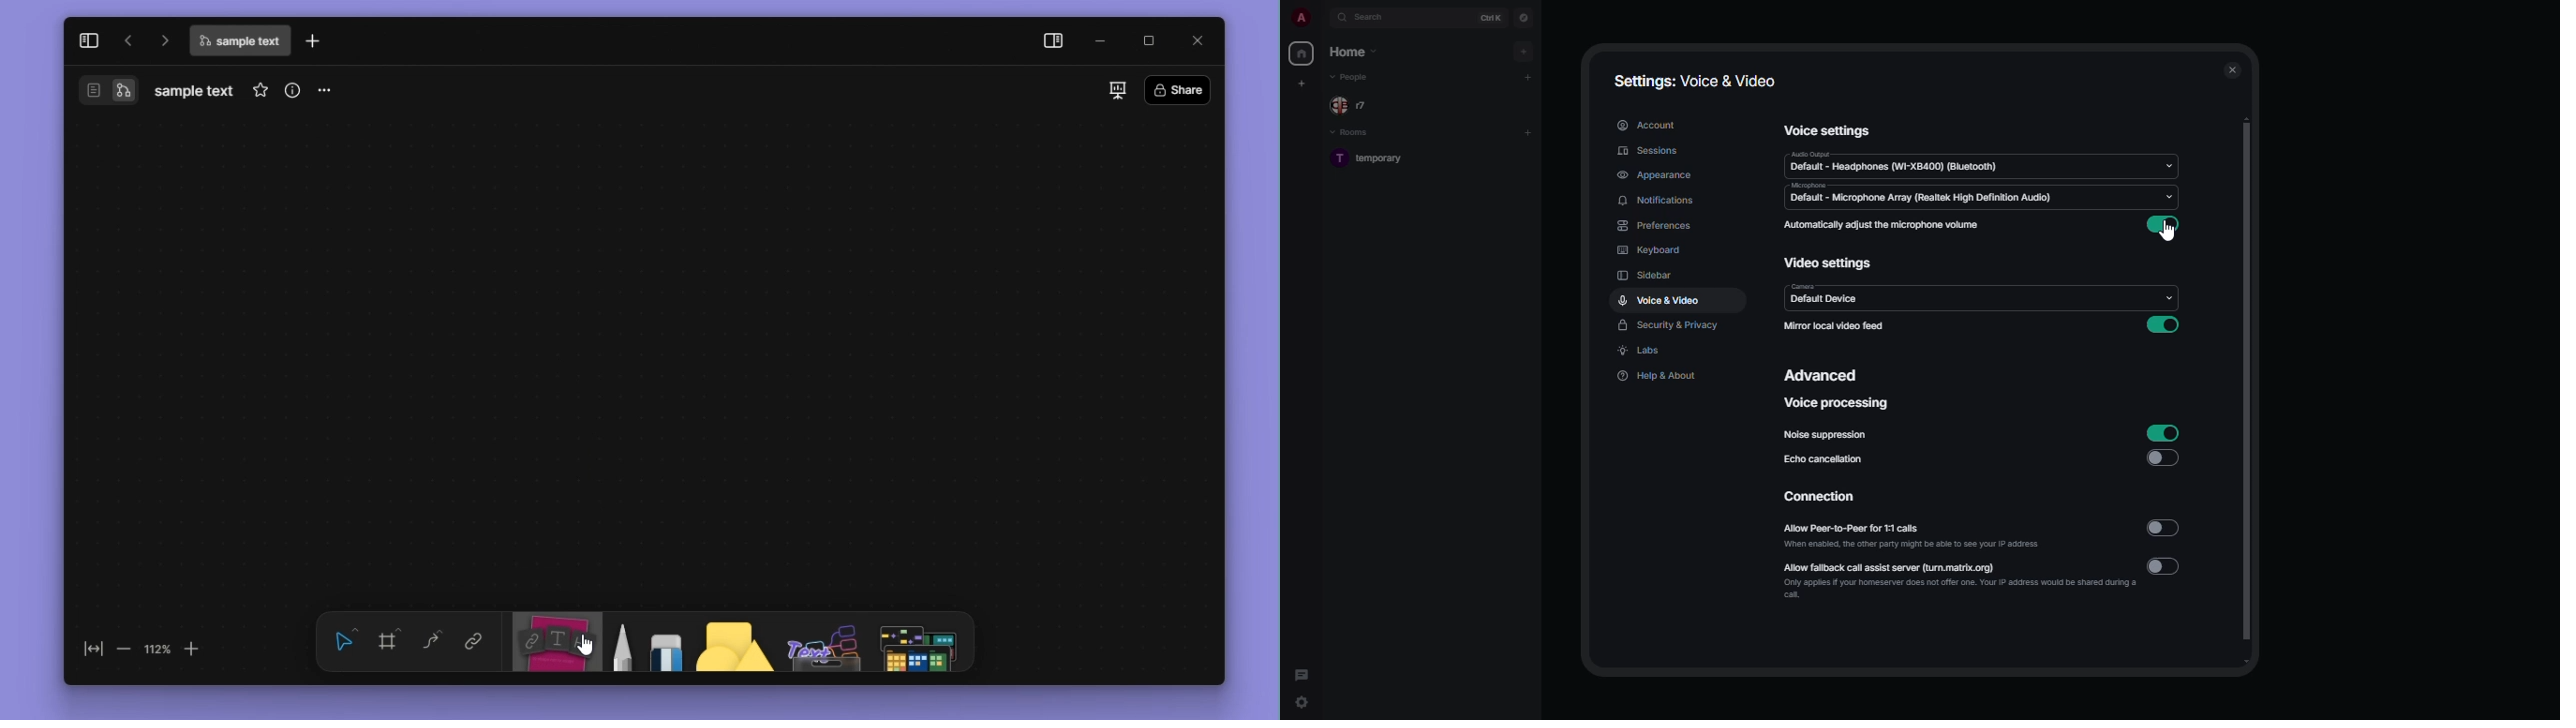 This screenshot has width=2576, height=728. What do you see at coordinates (474, 639) in the screenshot?
I see `link` at bounding box center [474, 639].